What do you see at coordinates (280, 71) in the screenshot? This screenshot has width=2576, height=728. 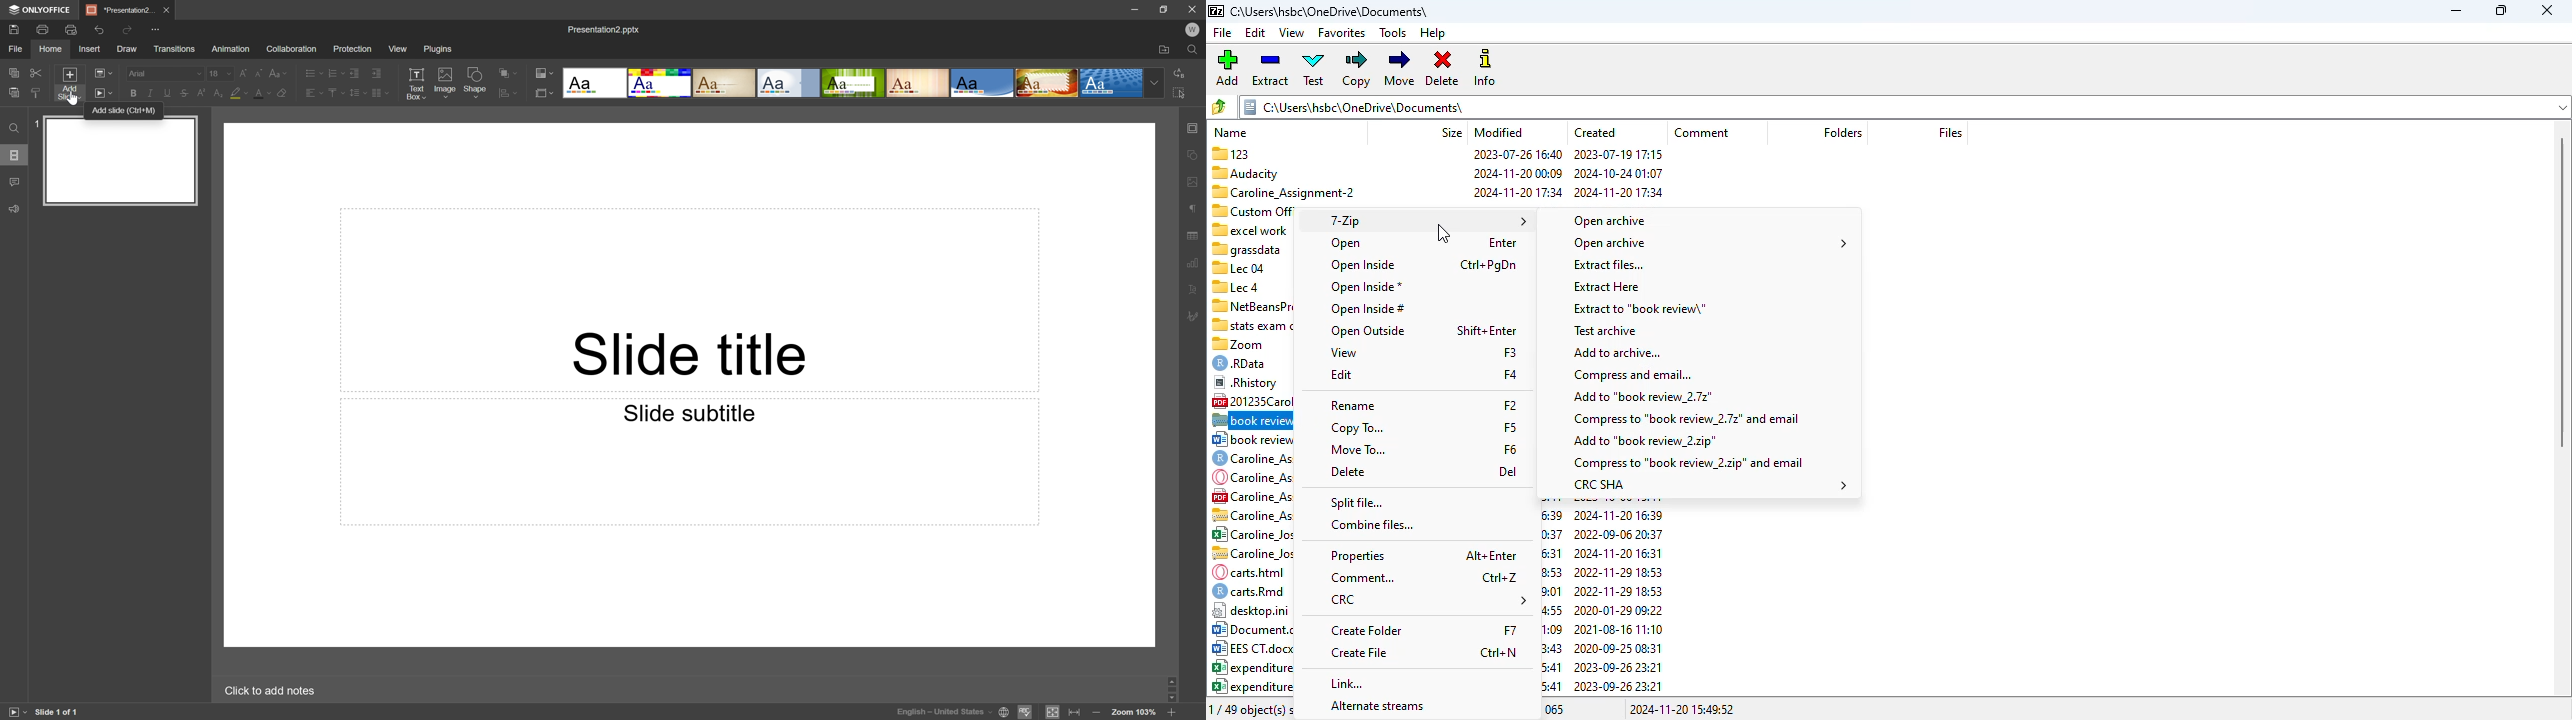 I see `Change case` at bounding box center [280, 71].